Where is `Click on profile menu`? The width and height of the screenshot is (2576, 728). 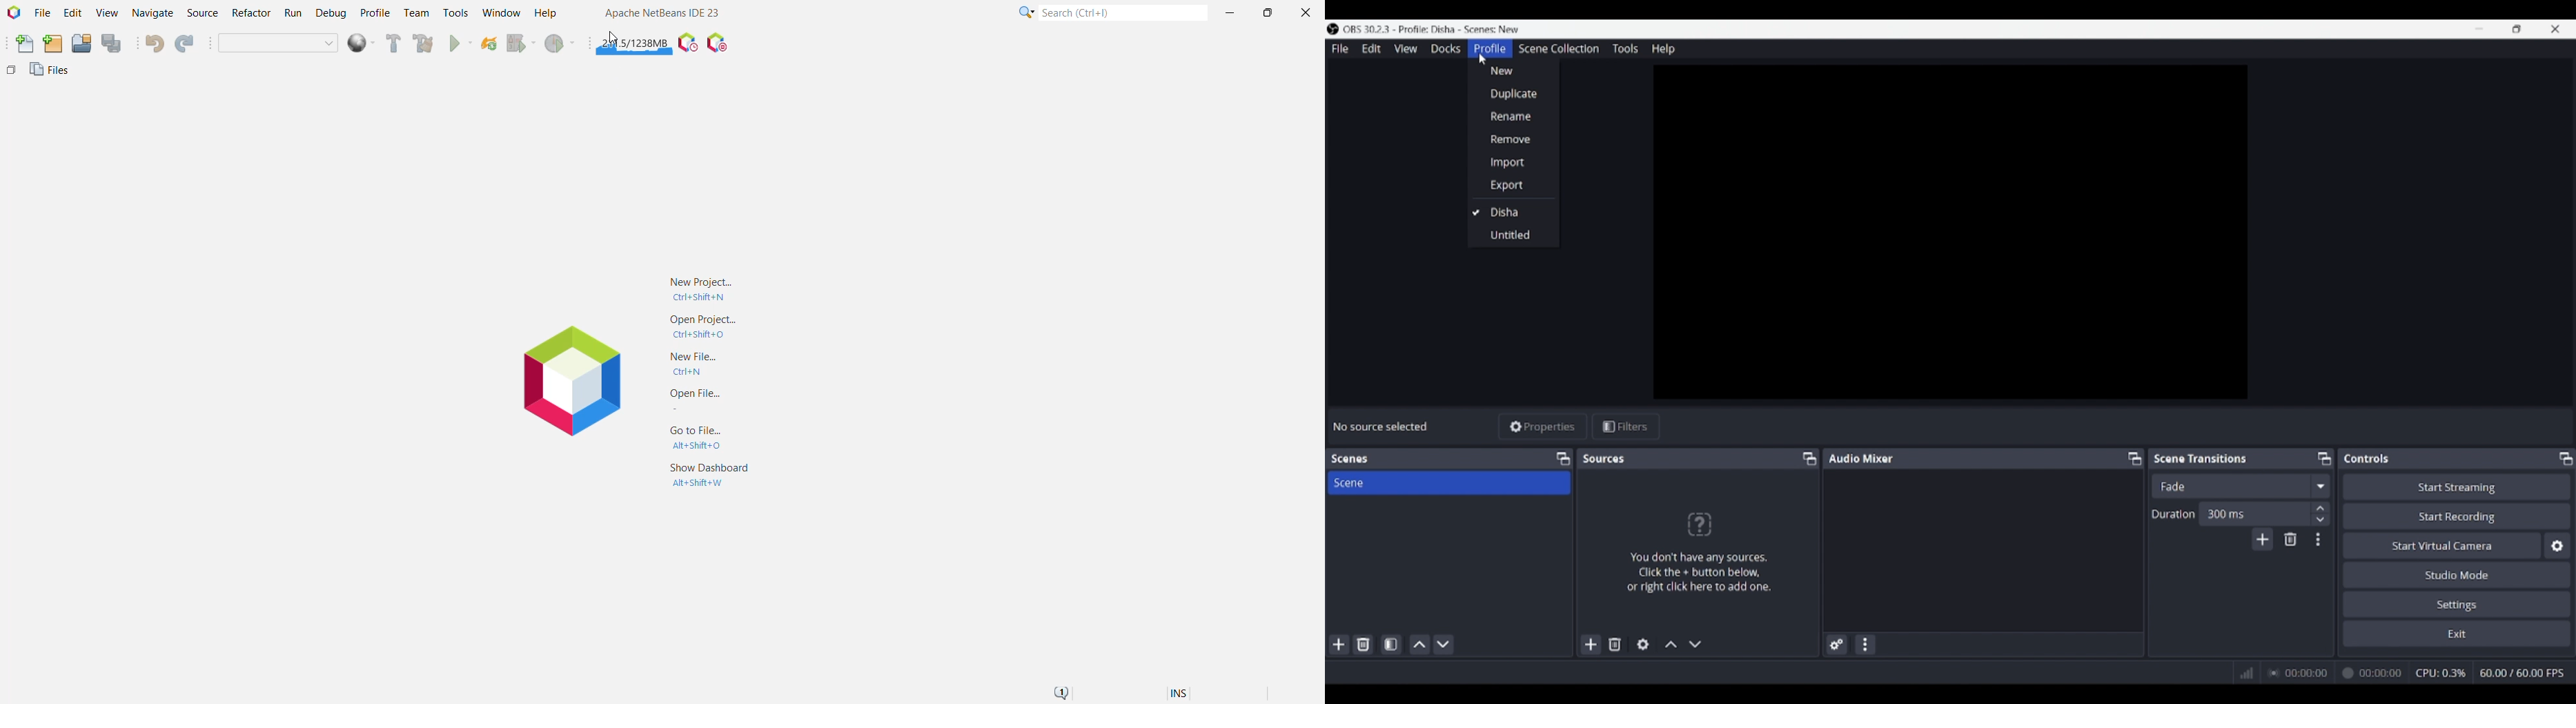 Click on profile menu is located at coordinates (1482, 59).